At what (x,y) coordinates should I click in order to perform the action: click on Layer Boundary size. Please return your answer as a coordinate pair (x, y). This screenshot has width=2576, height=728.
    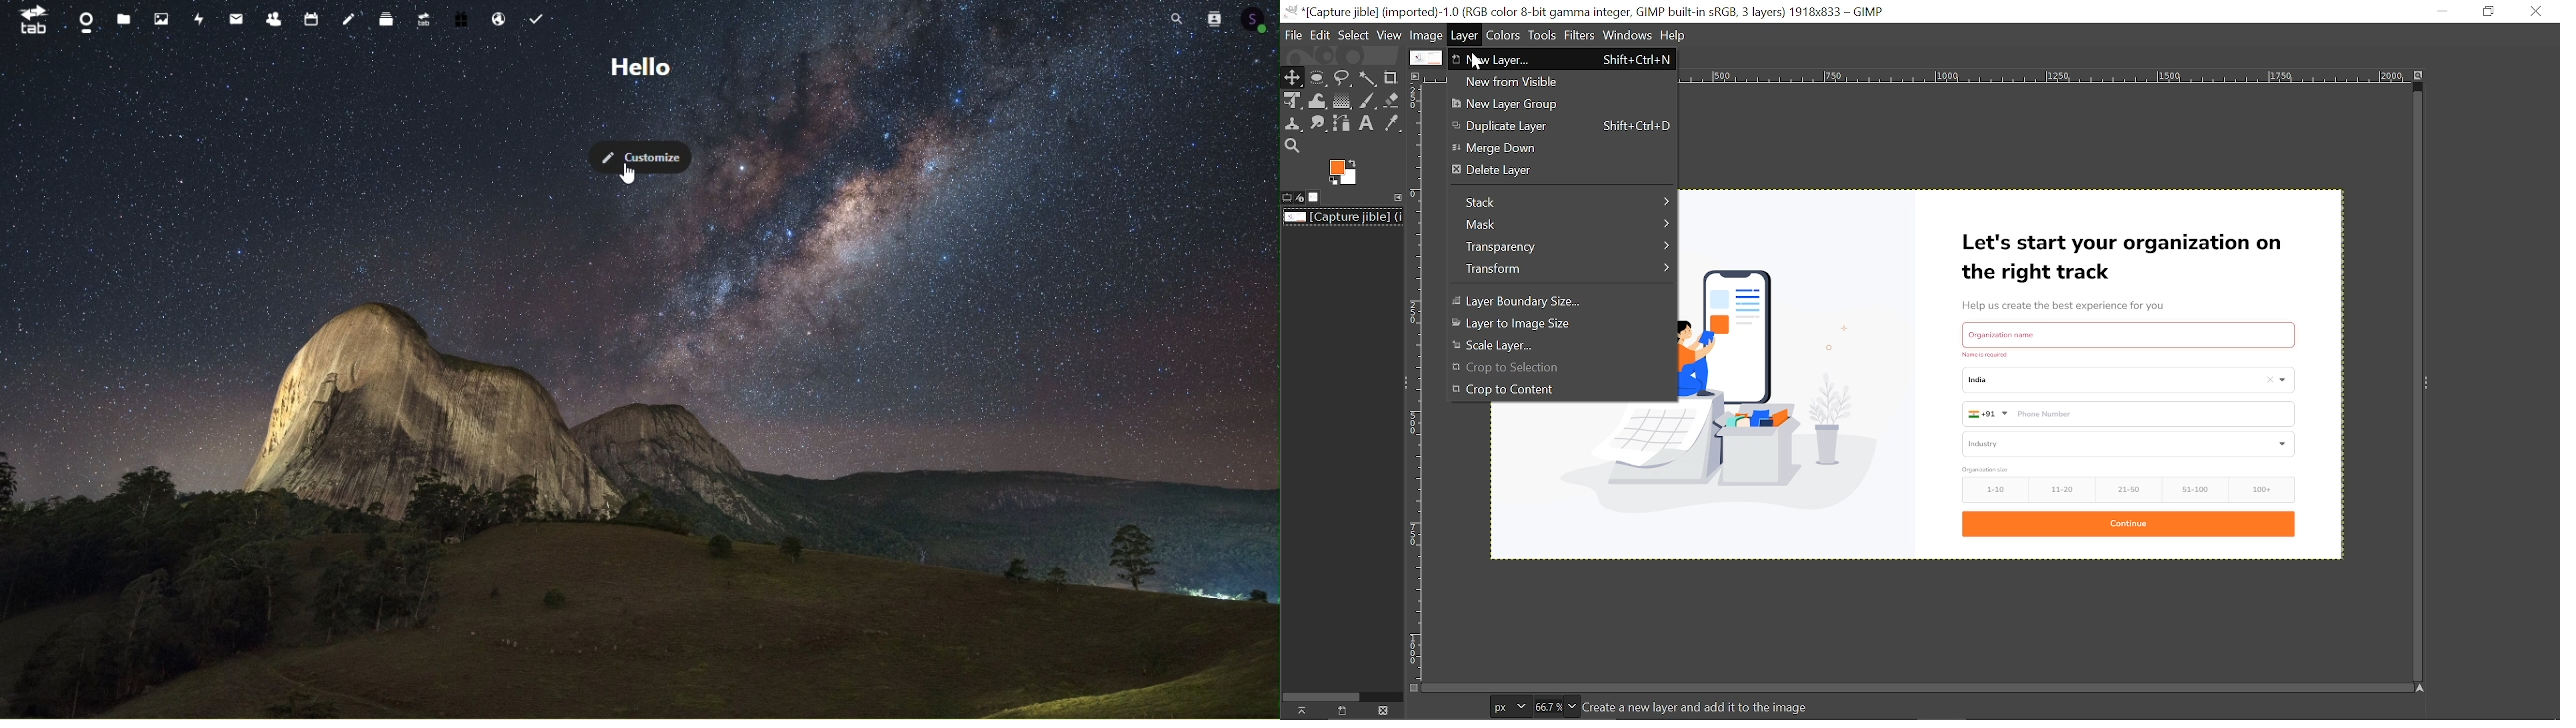
    Looking at the image, I should click on (1559, 300).